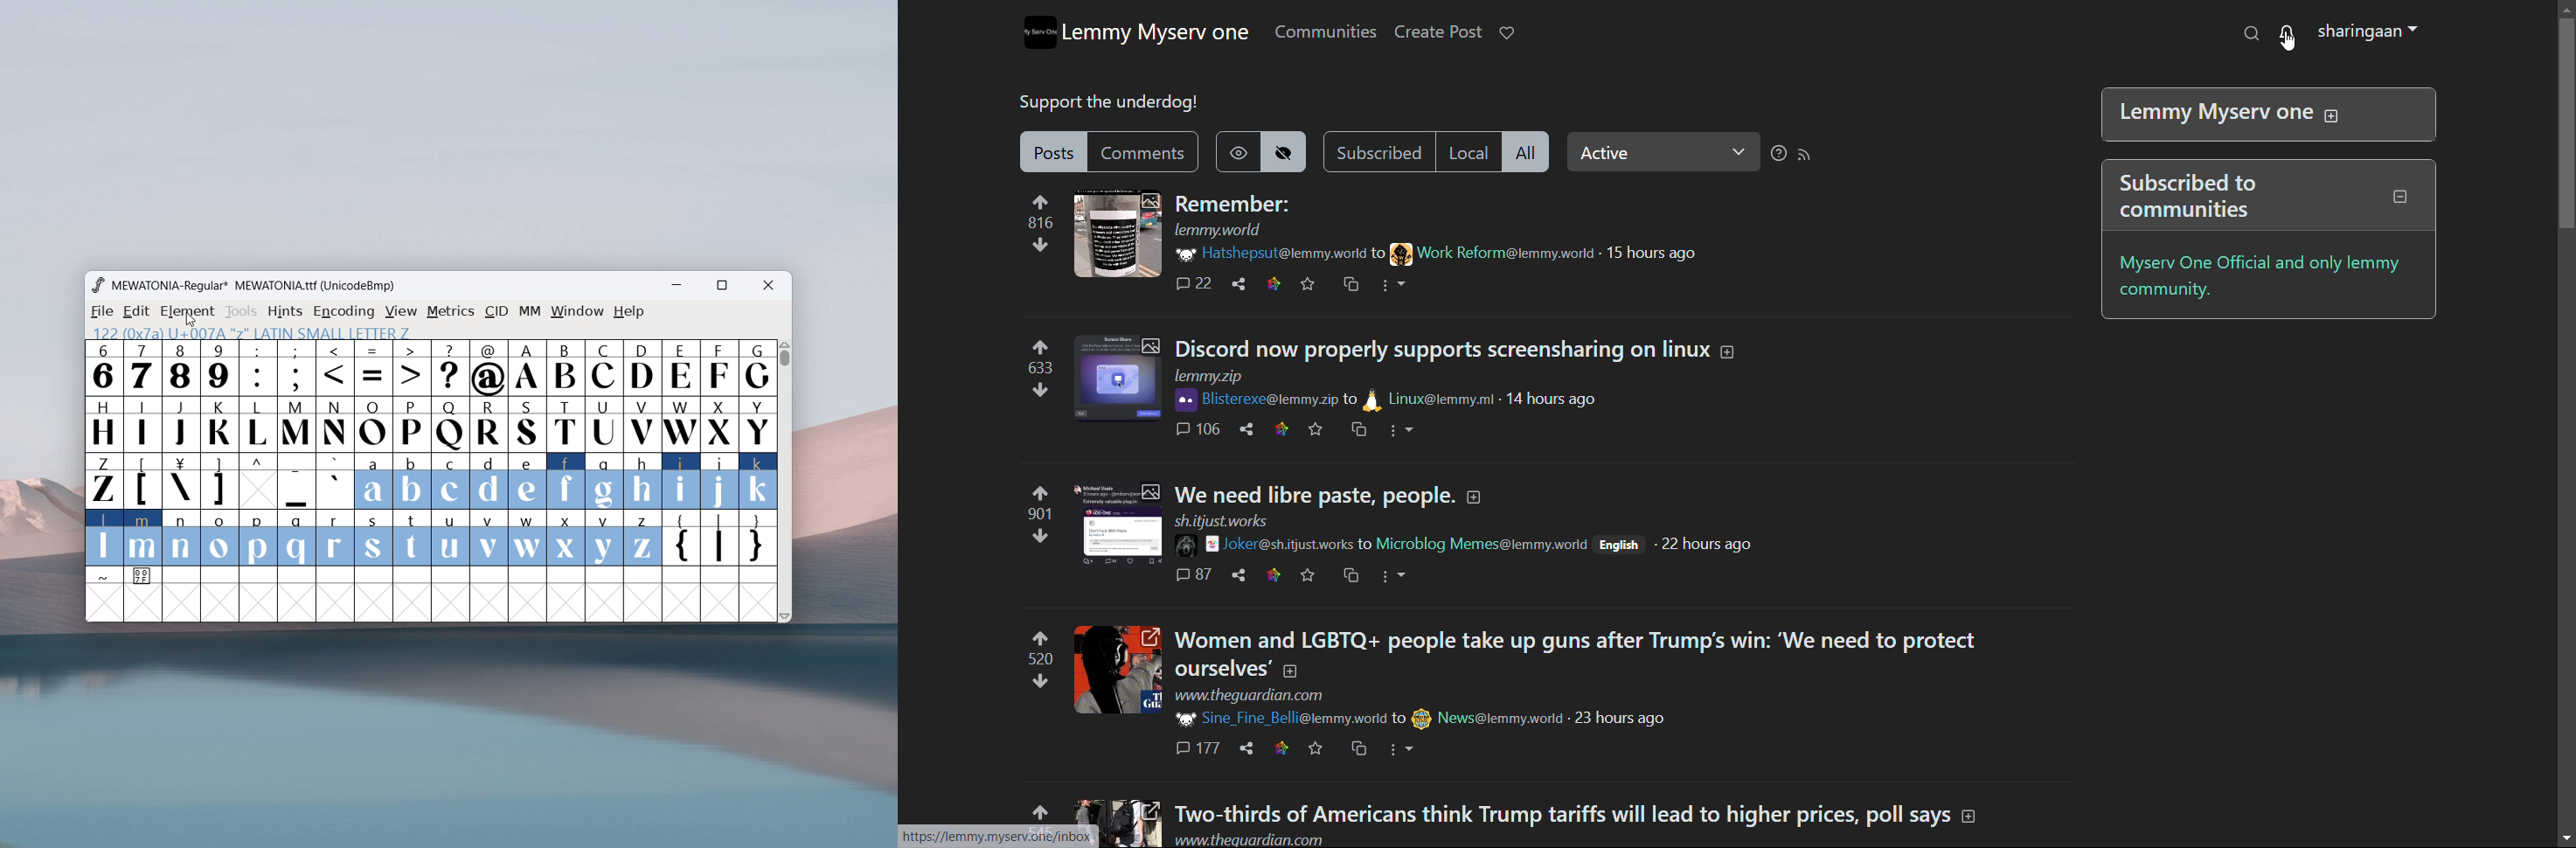 The image size is (2576, 868). Describe the element at coordinates (413, 539) in the screenshot. I see `t` at that location.